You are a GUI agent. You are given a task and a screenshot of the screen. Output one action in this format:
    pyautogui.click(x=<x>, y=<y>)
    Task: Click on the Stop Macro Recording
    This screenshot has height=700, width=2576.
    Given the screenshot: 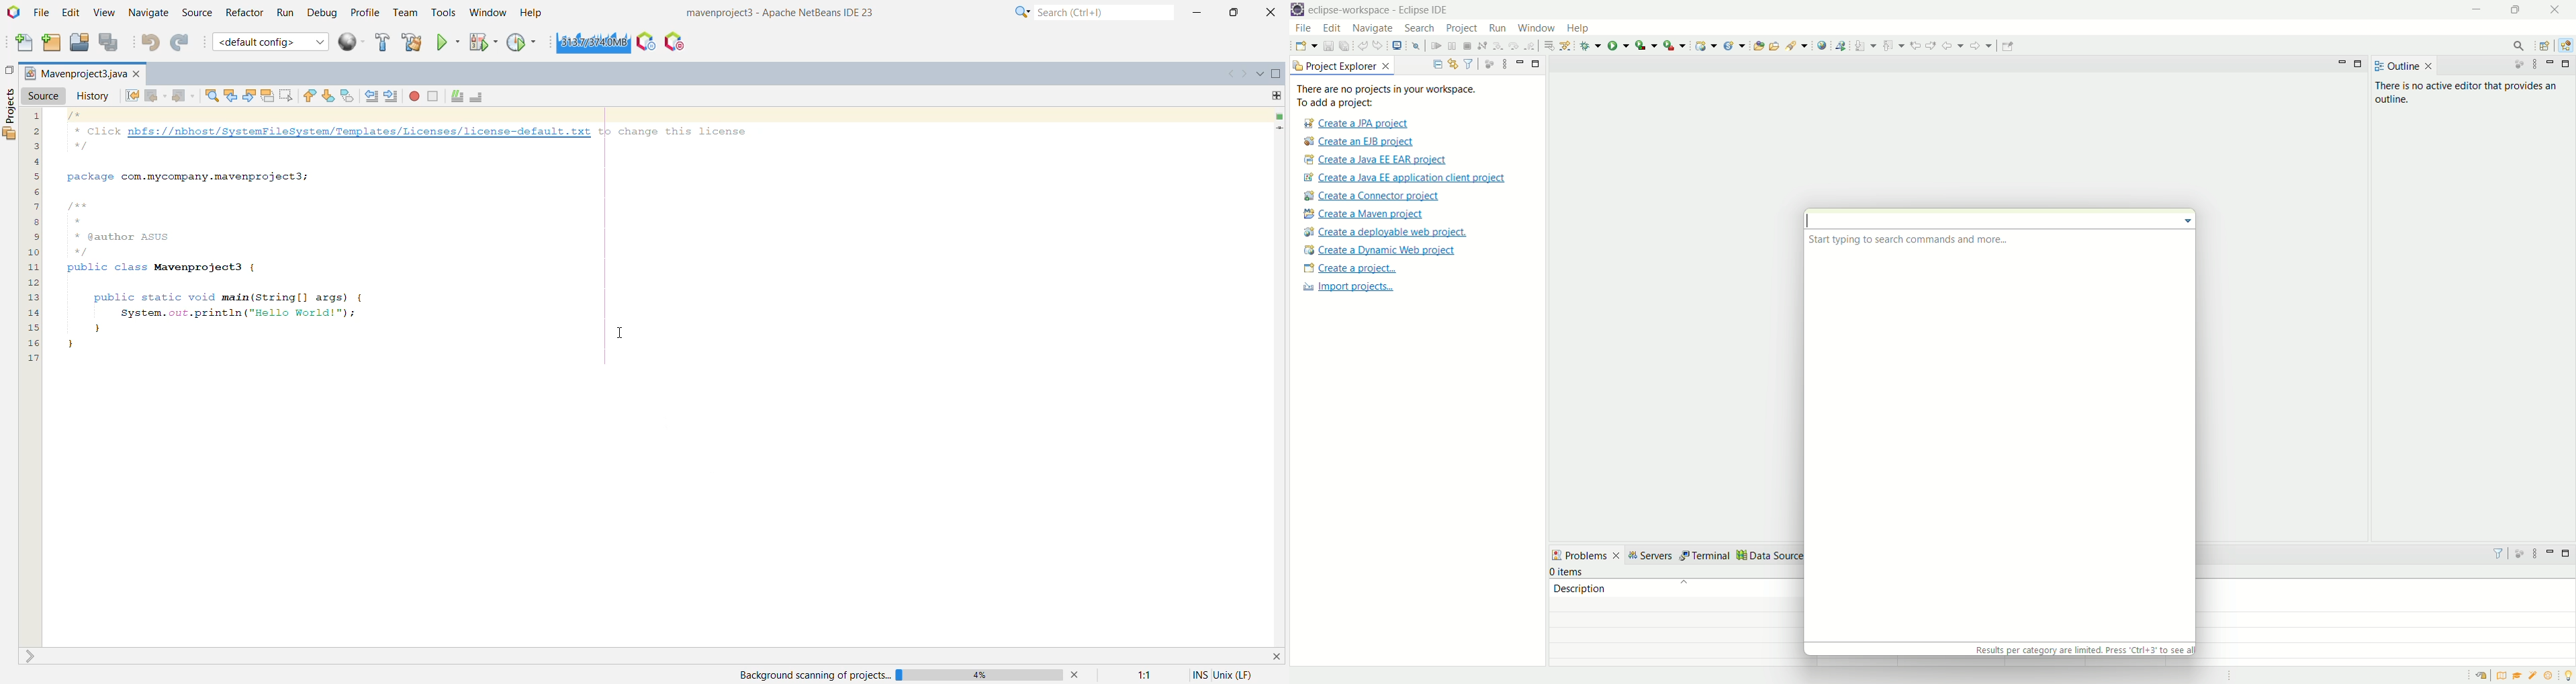 What is the action you would take?
    pyautogui.click(x=432, y=97)
    